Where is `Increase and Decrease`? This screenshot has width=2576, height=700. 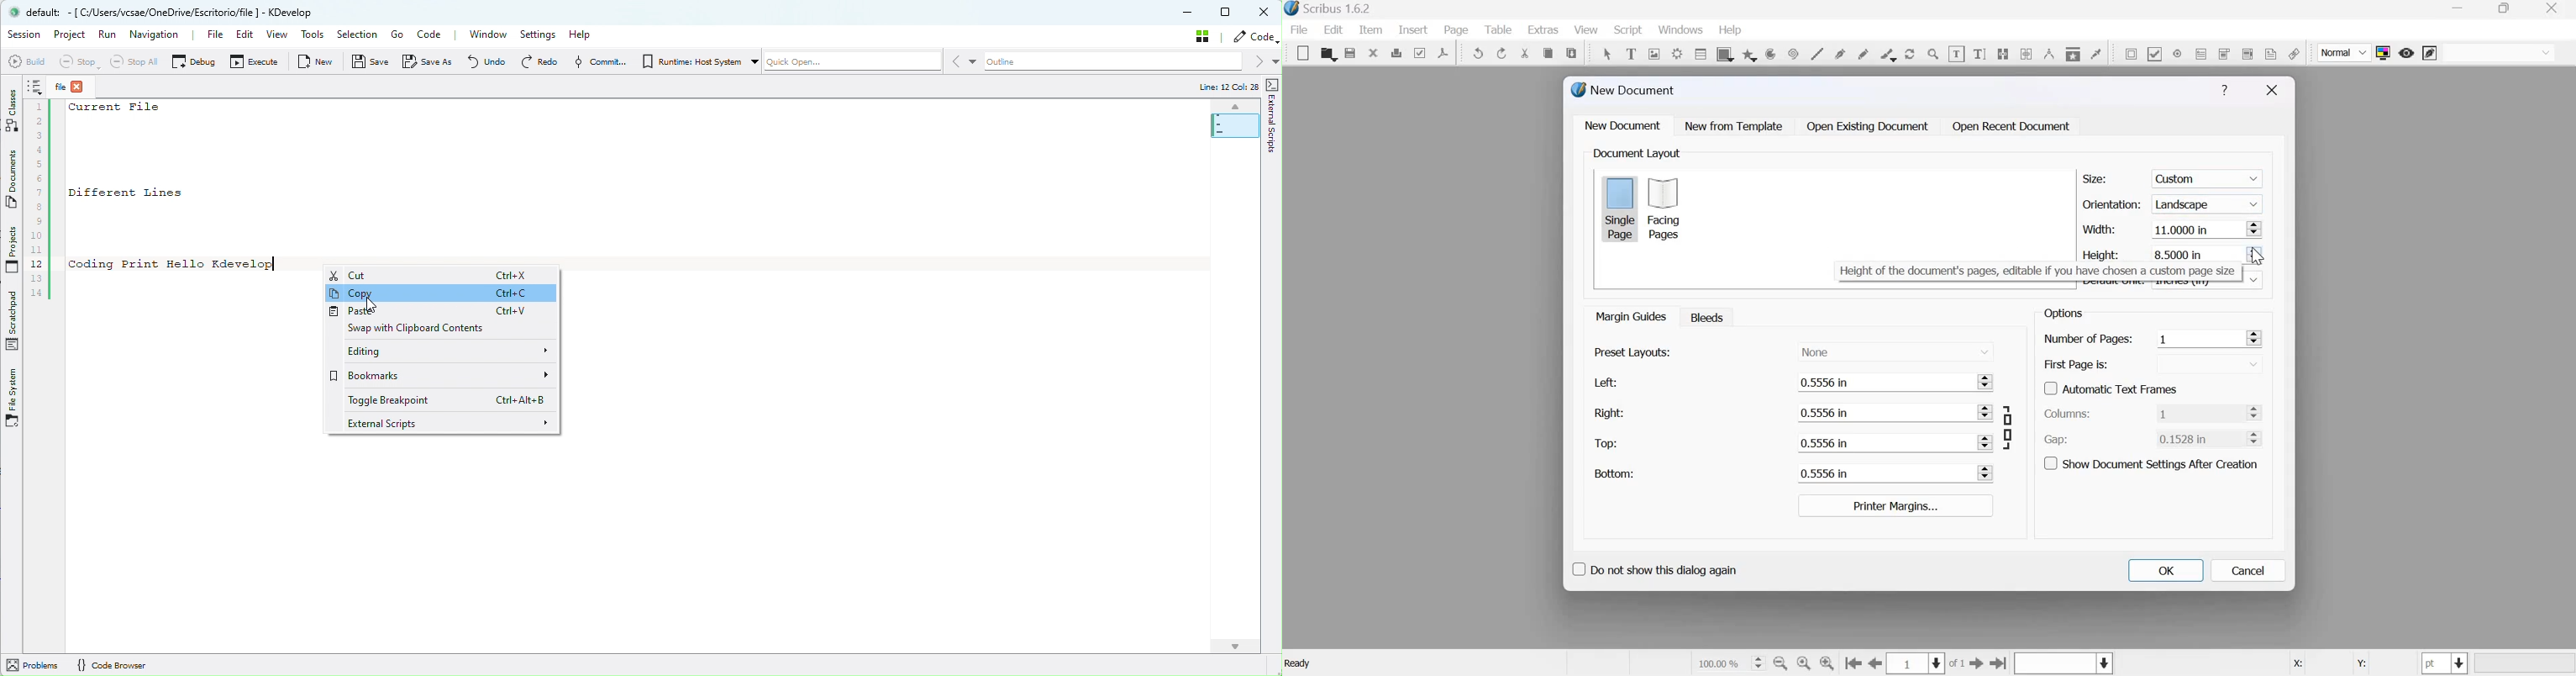 Increase and Decrease is located at coordinates (2258, 437).